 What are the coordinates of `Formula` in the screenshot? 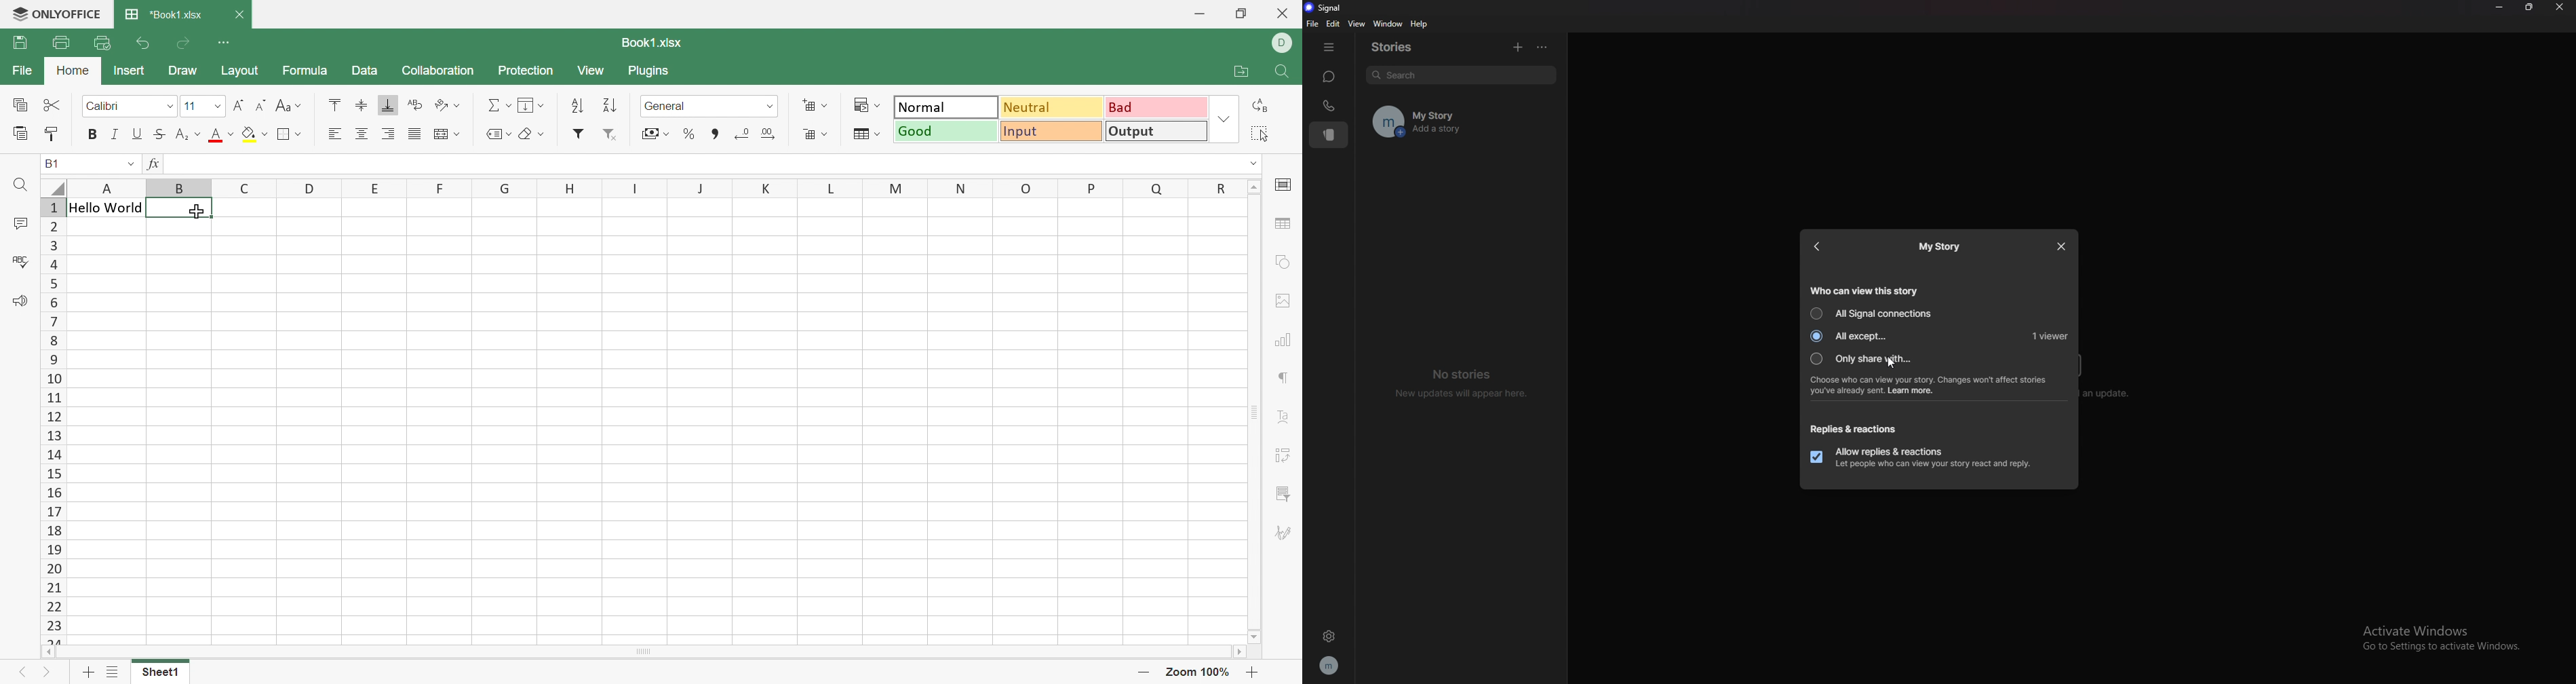 It's located at (301, 71).